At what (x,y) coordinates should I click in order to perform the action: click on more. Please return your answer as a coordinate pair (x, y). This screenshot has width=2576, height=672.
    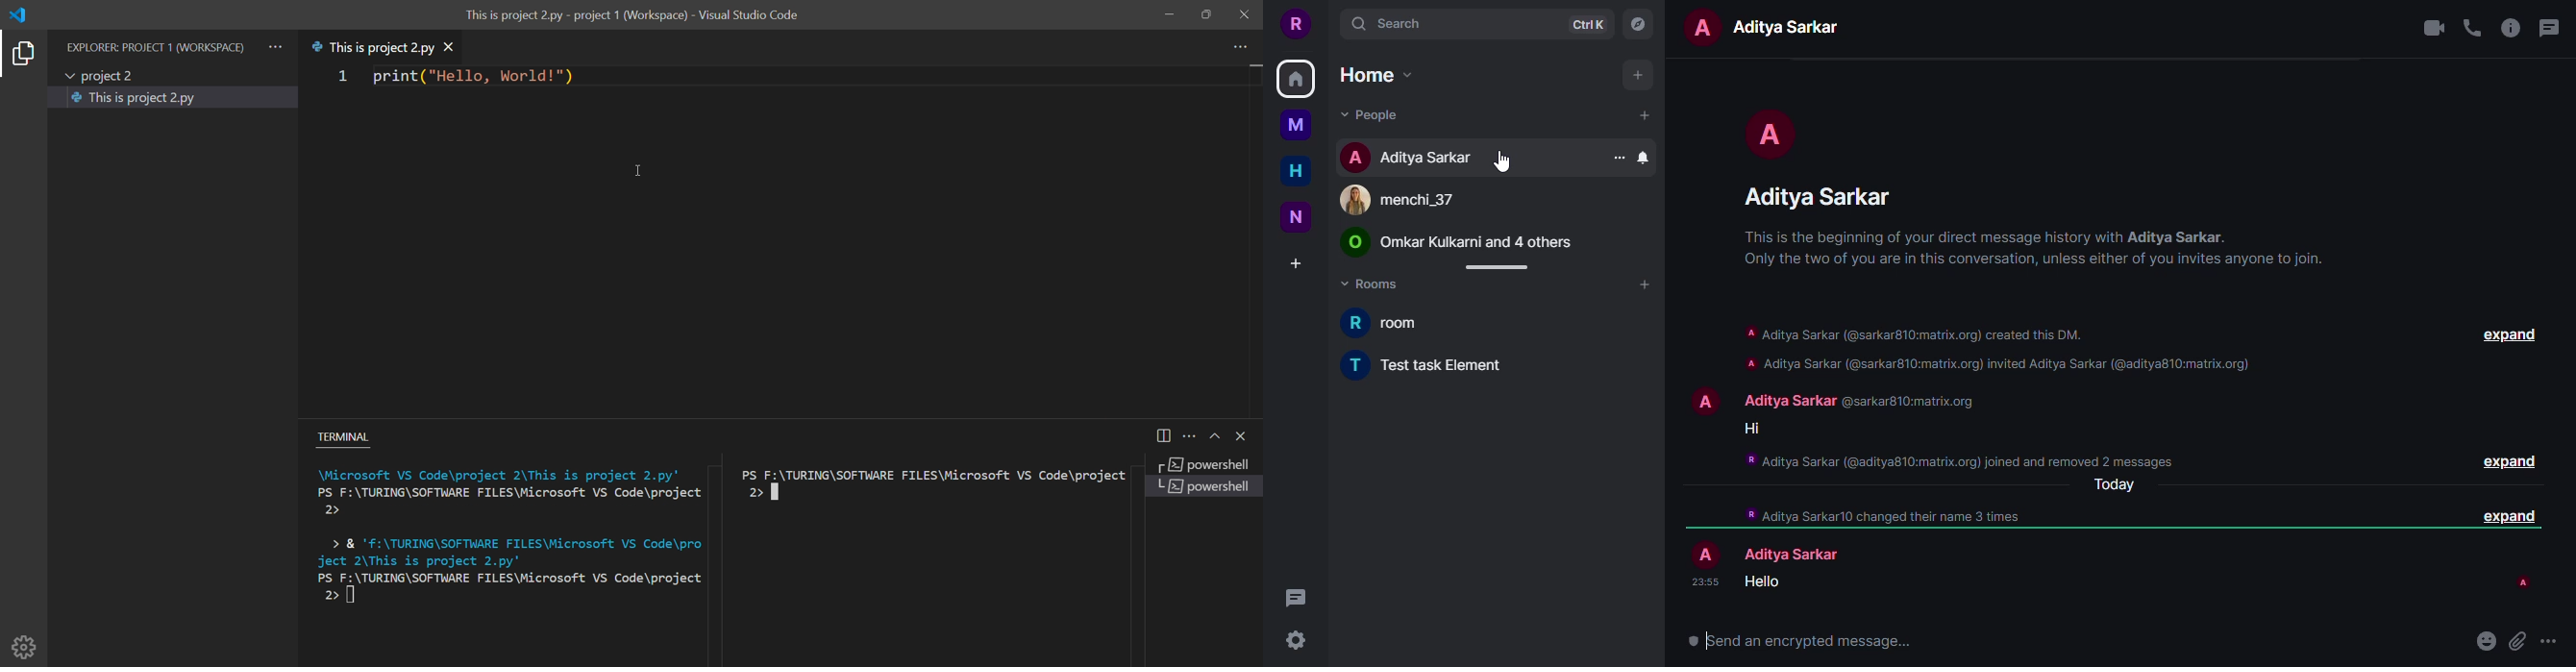
    Looking at the image, I should click on (277, 42).